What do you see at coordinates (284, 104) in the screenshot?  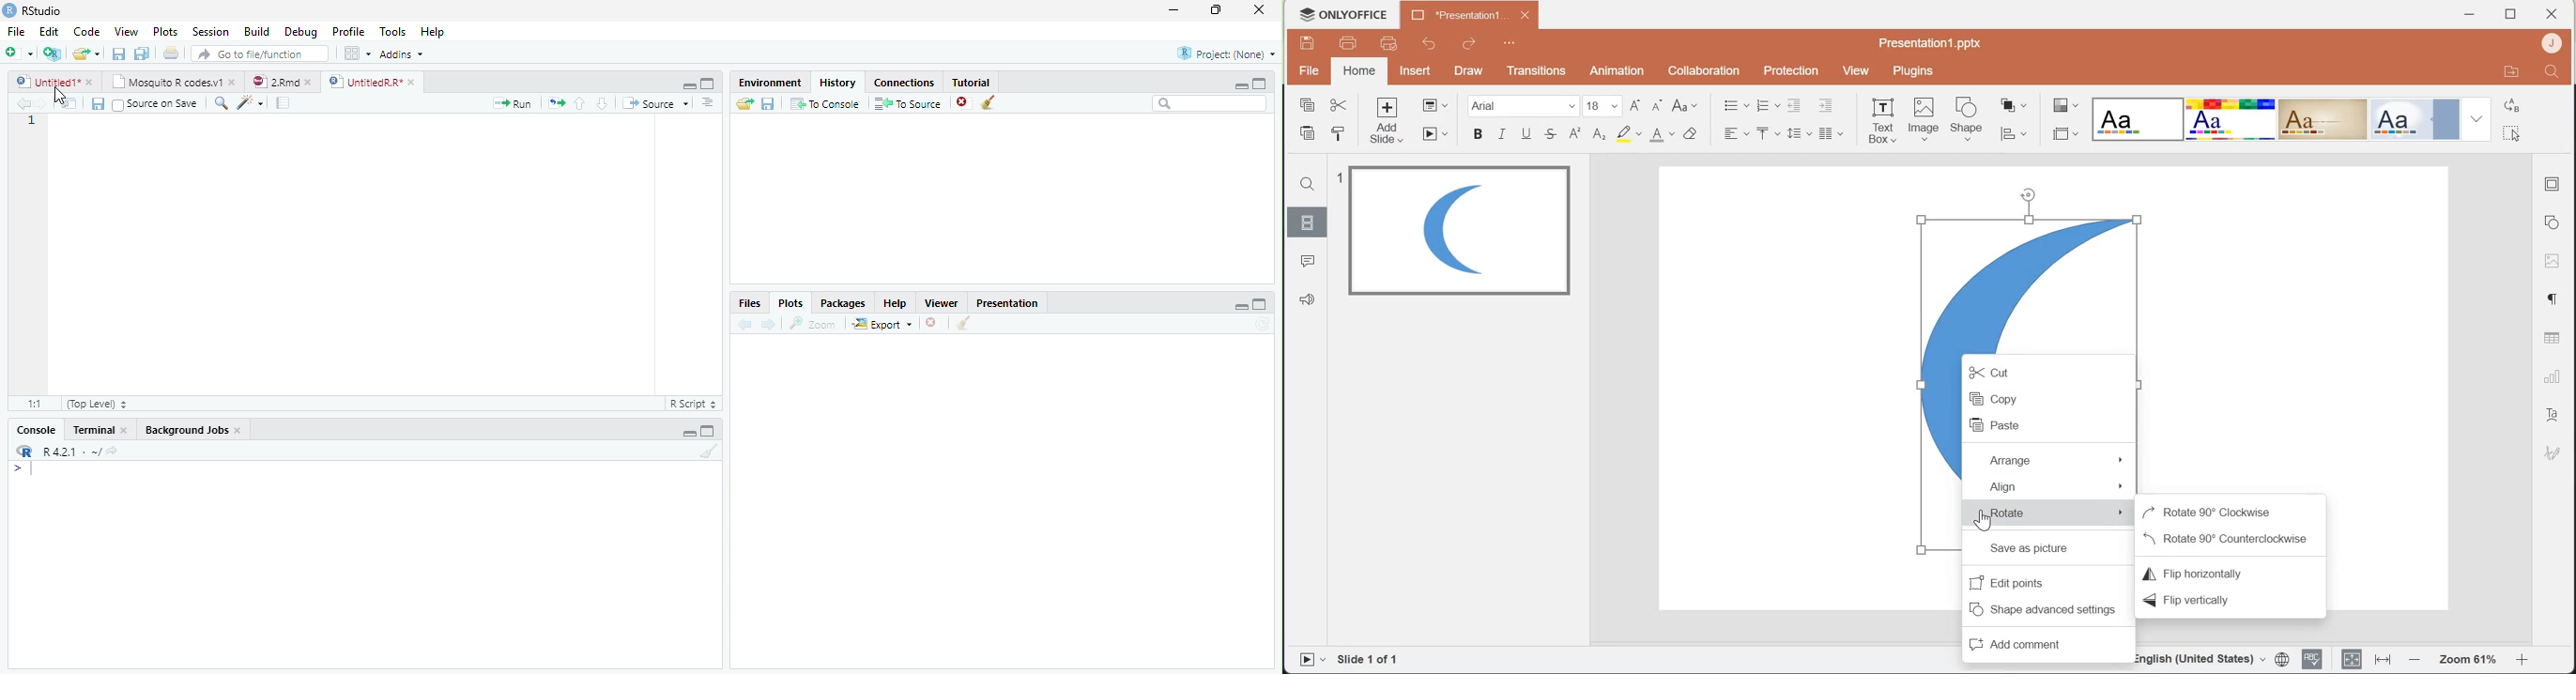 I see `Compile Report` at bounding box center [284, 104].